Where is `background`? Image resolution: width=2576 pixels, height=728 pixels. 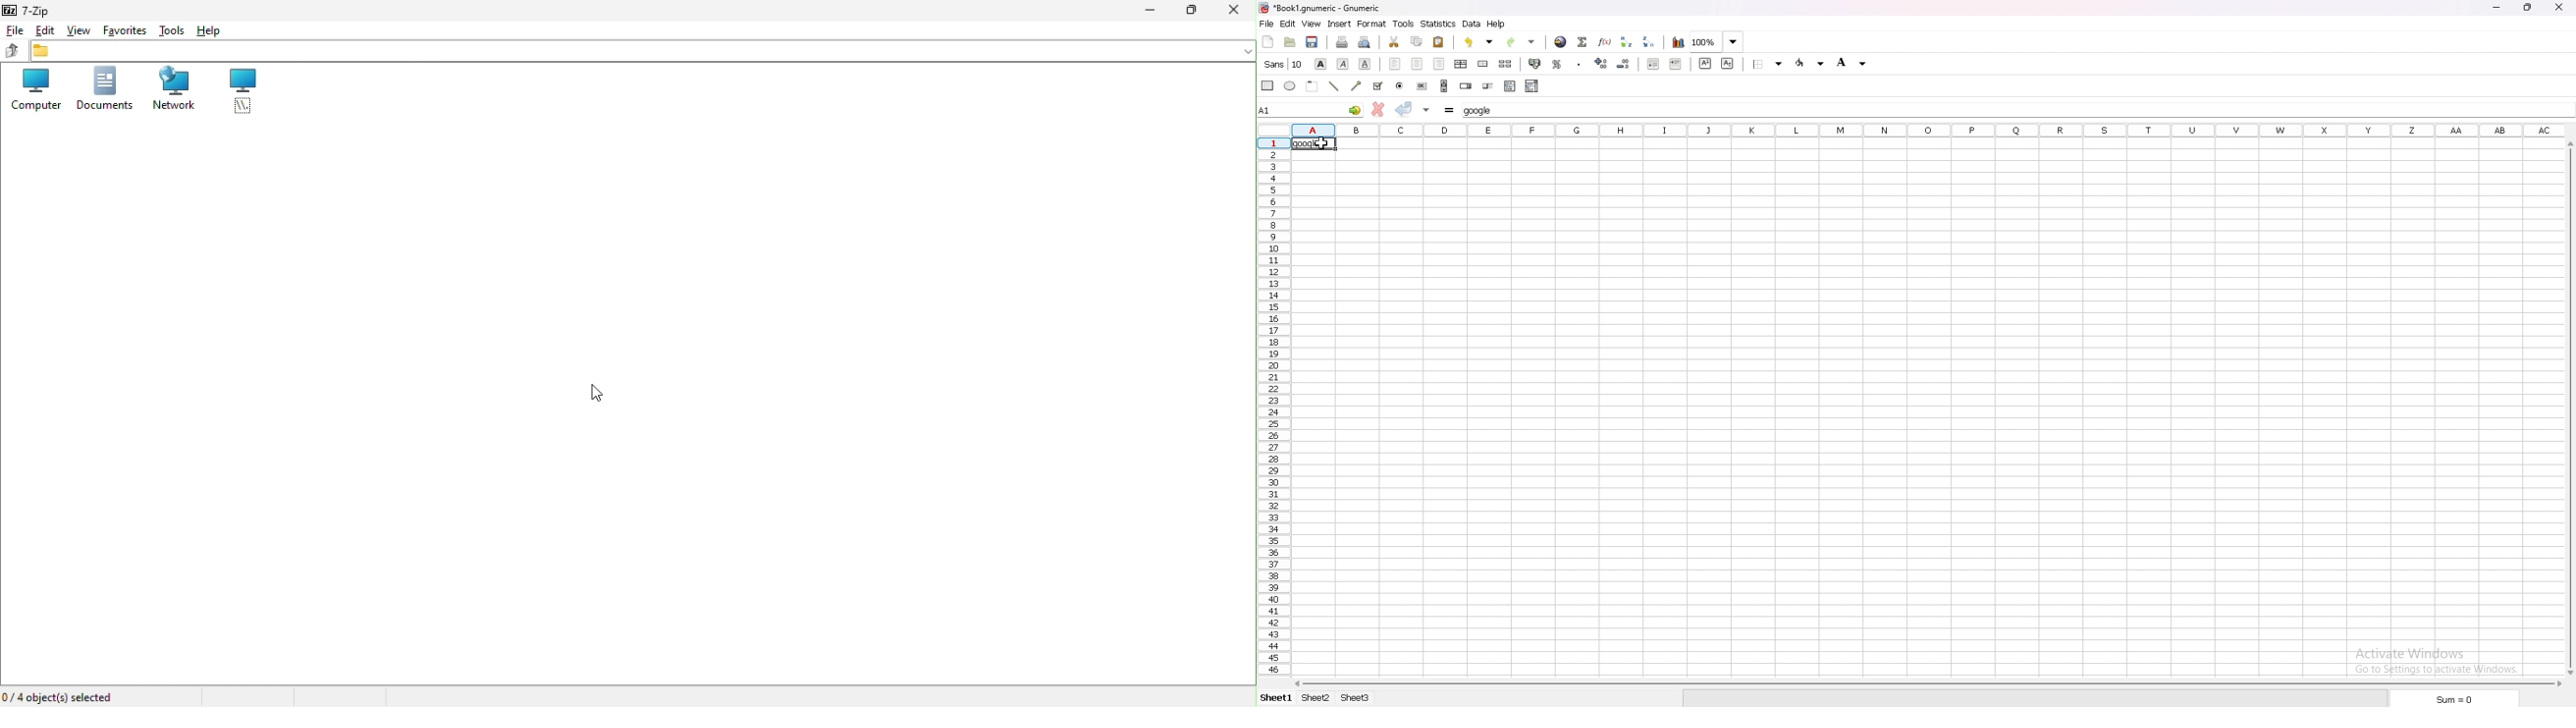 background is located at coordinates (1853, 63).